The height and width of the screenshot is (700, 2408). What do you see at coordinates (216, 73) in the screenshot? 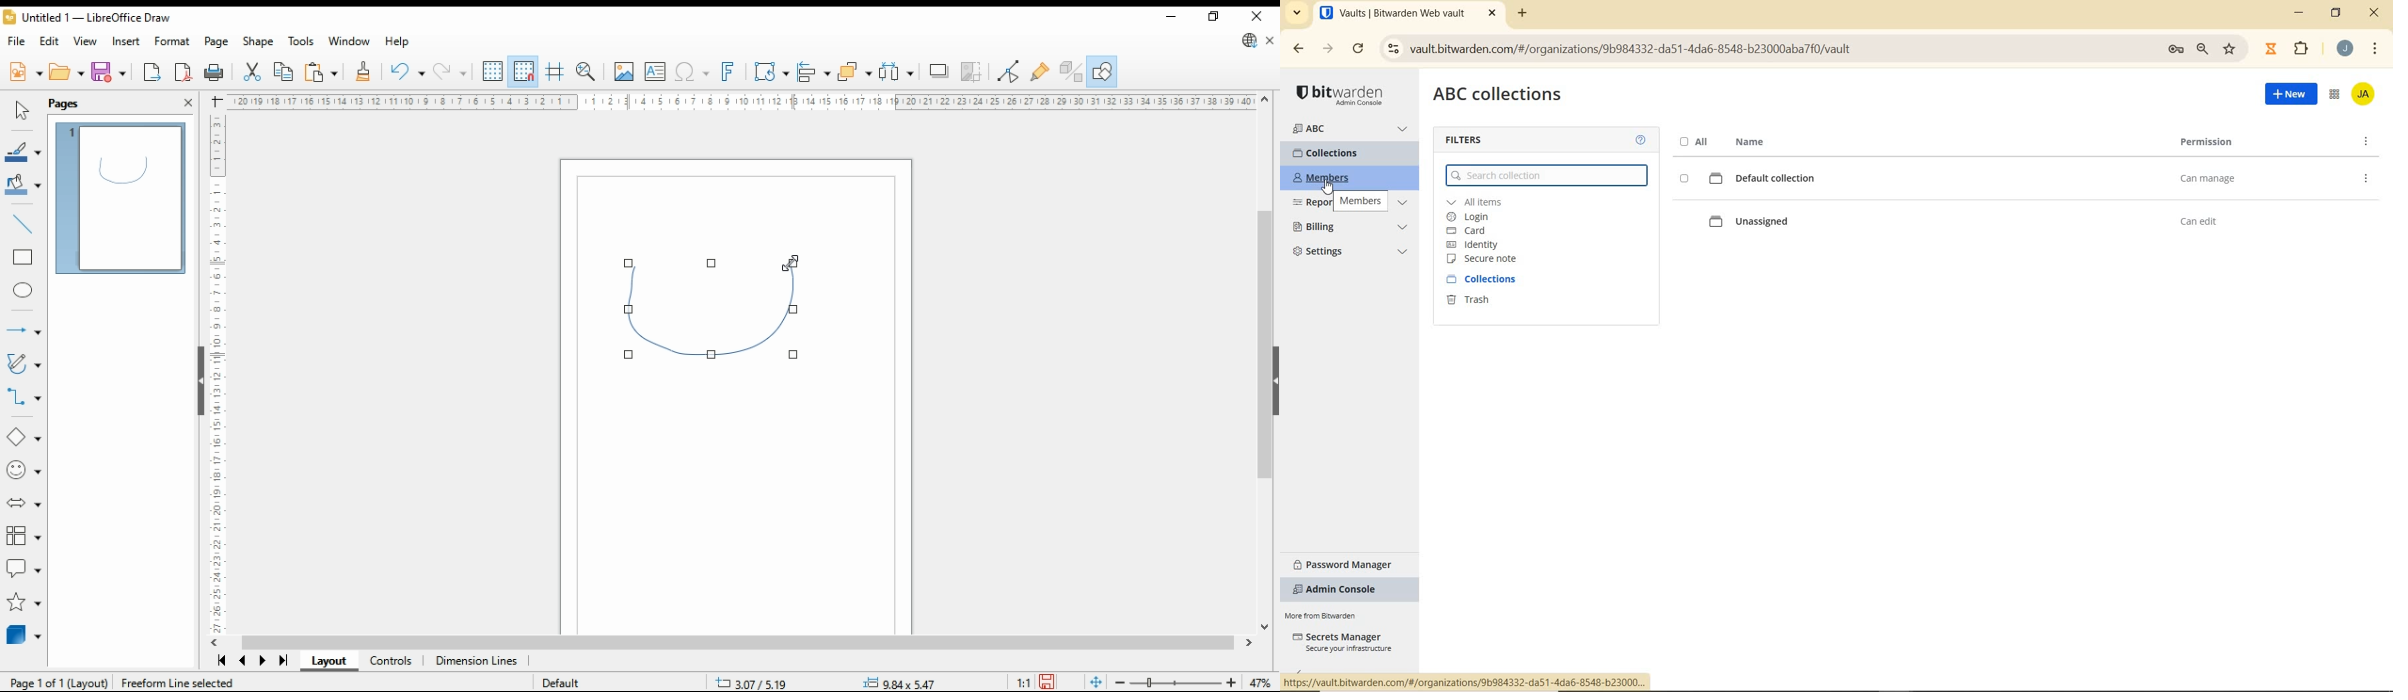
I see `print` at bounding box center [216, 73].